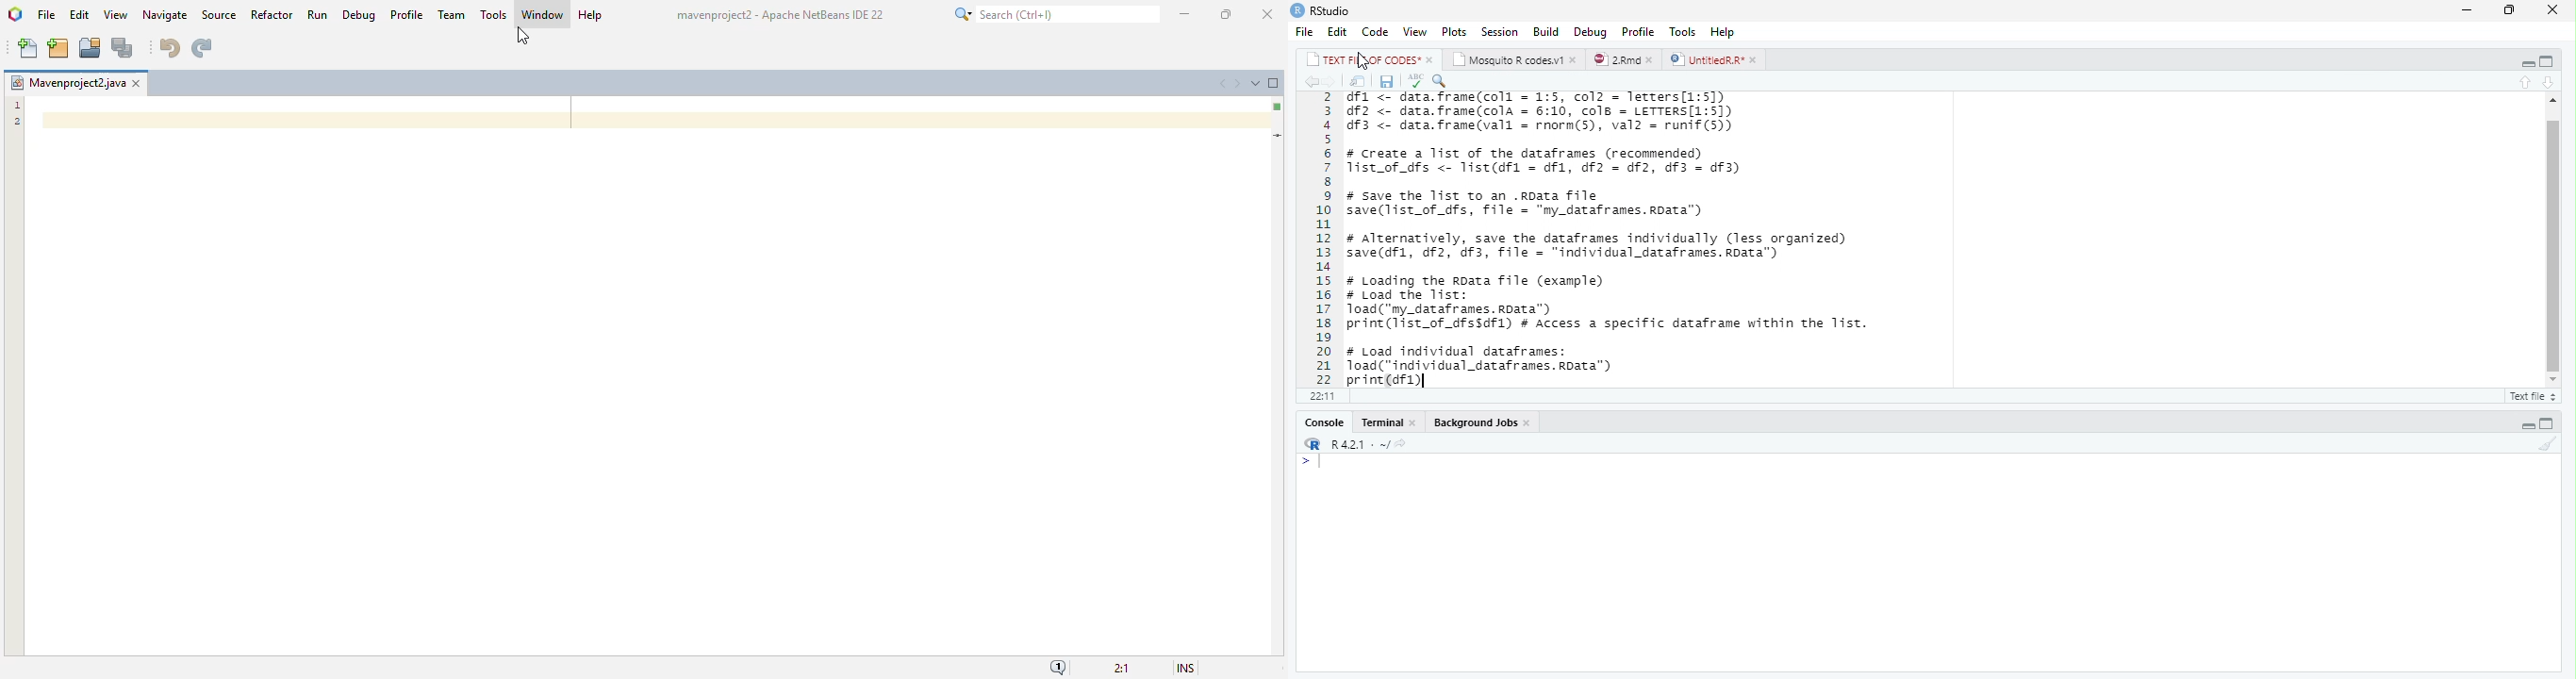 The width and height of the screenshot is (2576, 700). Describe the element at coordinates (1390, 422) in the screenshot. I see `Terminal` at that location.